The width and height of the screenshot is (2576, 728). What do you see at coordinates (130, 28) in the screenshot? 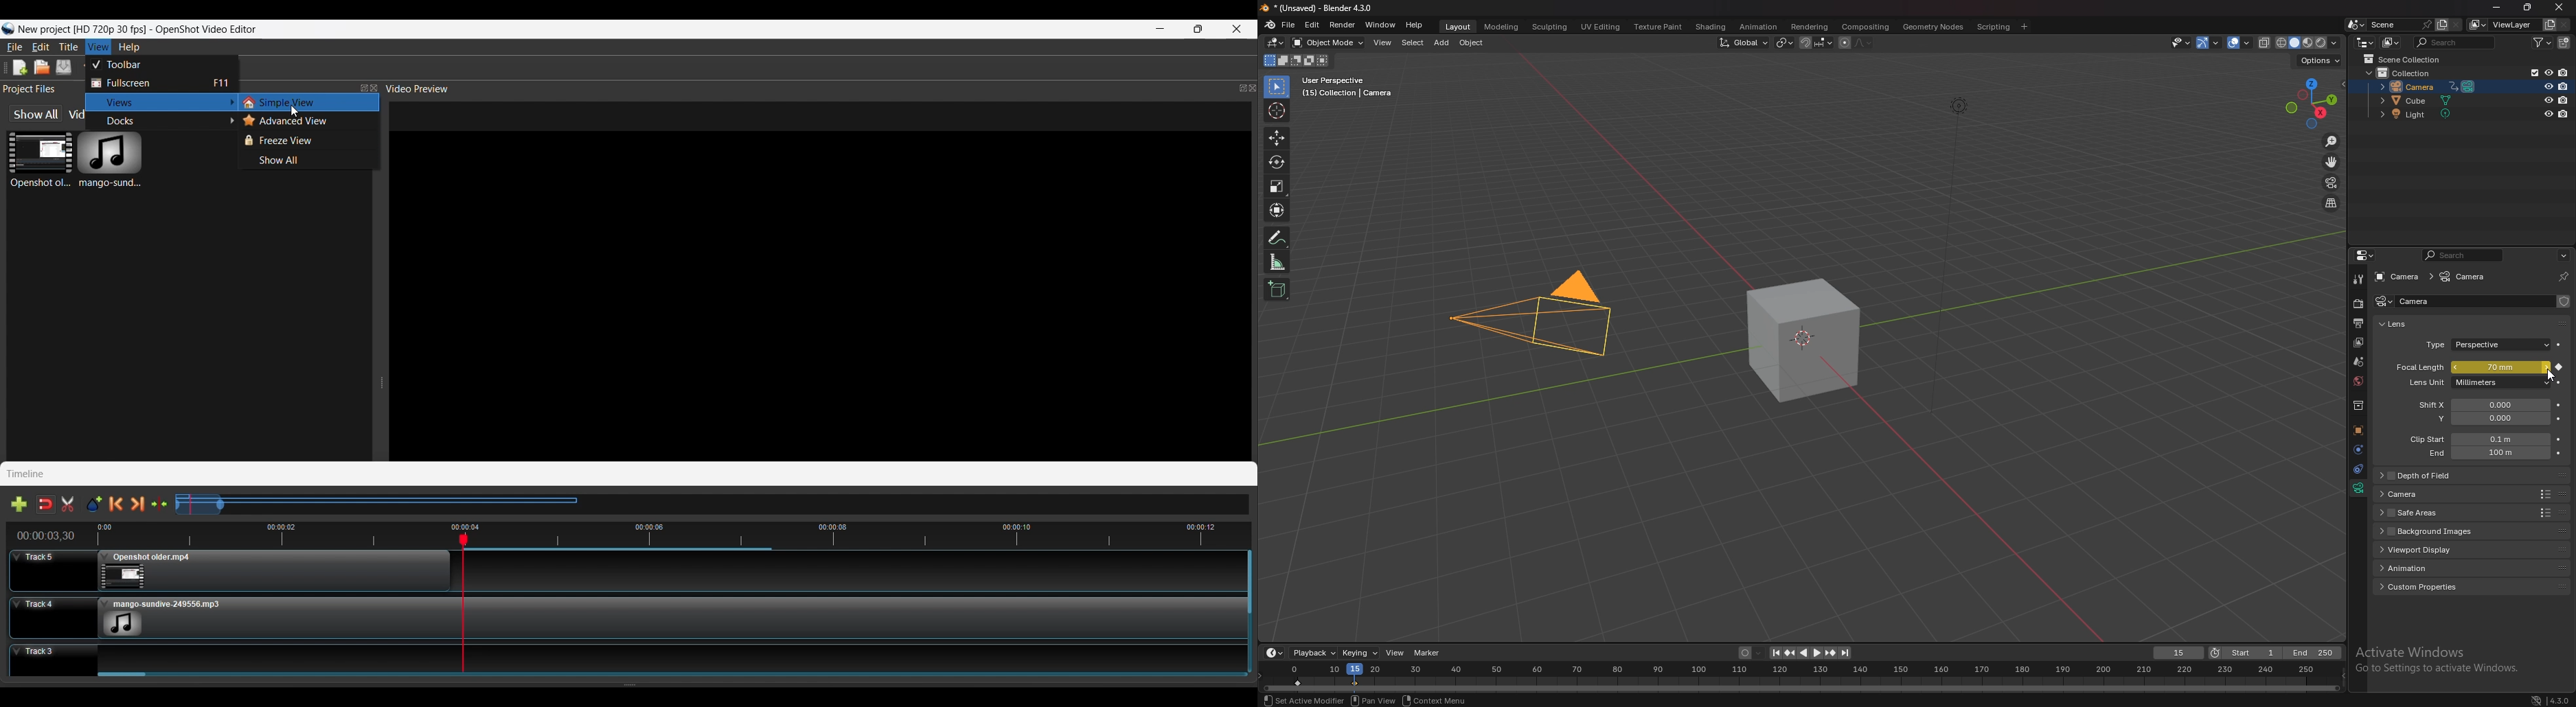
I see `Logo` at bounding box center [130, 28].